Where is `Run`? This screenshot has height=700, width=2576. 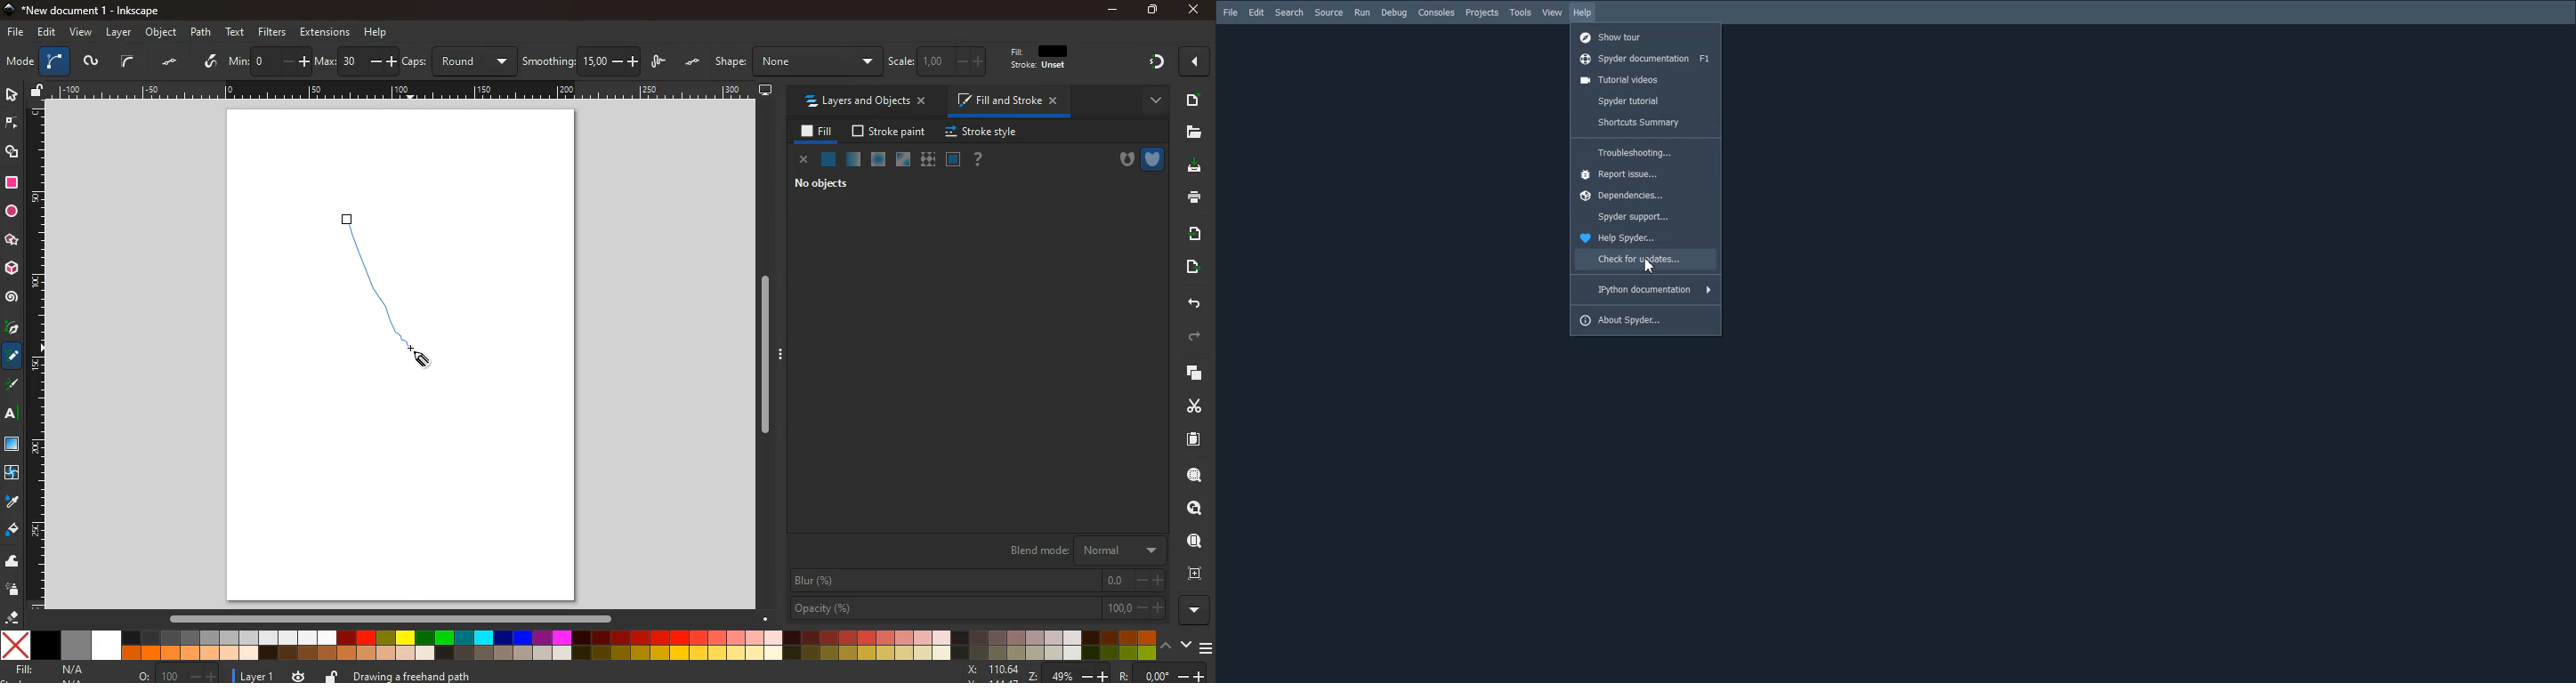 Run is located at coordinates (1362, 13).